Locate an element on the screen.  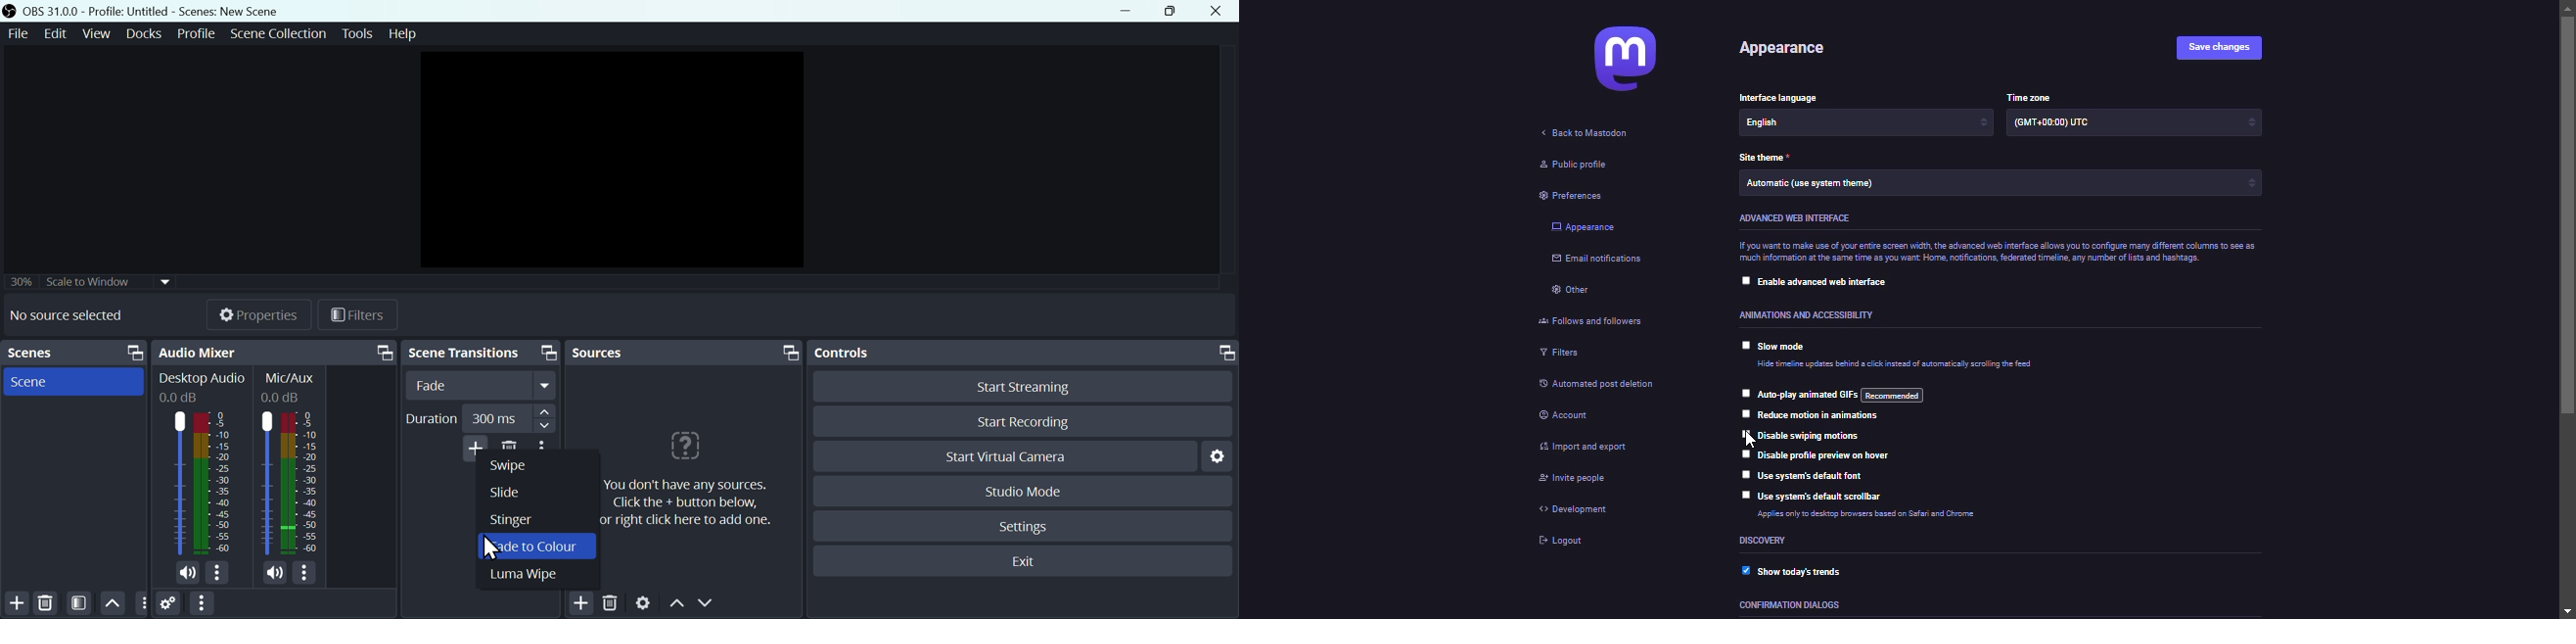
mastodon is located at coordinates (1632, 59).